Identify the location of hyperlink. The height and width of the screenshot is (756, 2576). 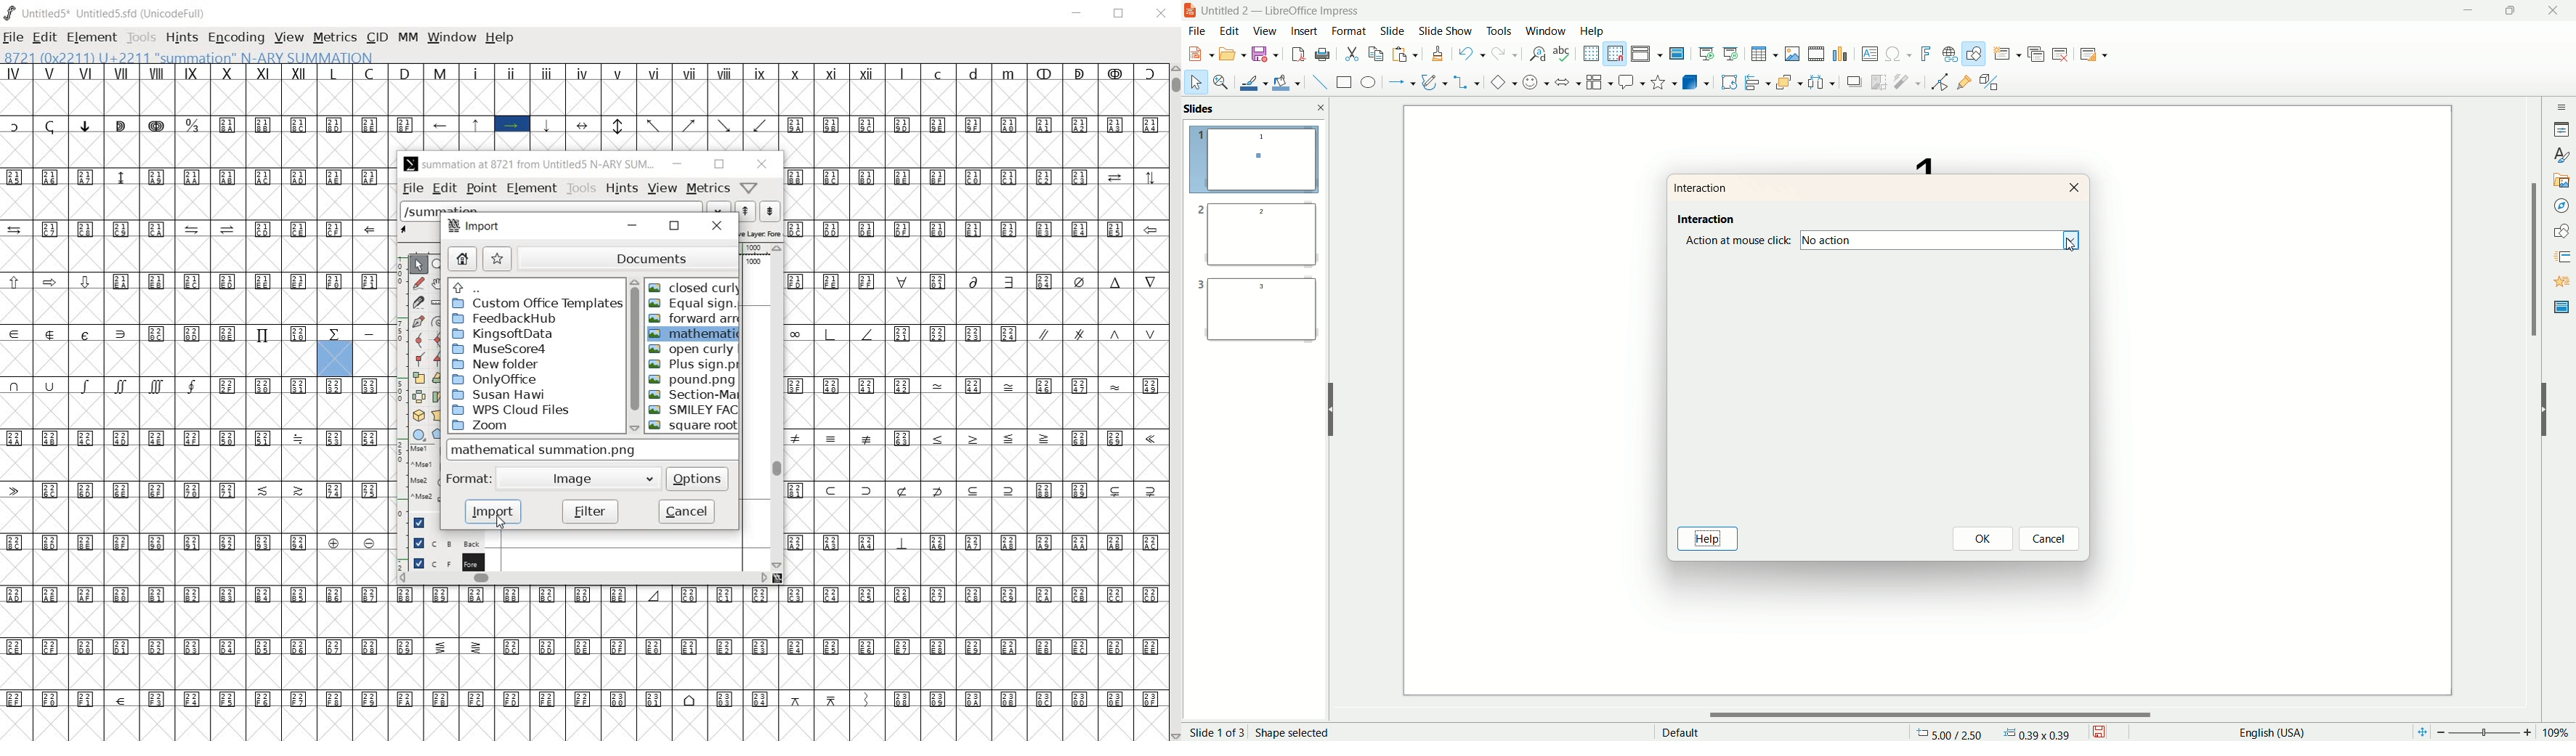
(1947, 54).